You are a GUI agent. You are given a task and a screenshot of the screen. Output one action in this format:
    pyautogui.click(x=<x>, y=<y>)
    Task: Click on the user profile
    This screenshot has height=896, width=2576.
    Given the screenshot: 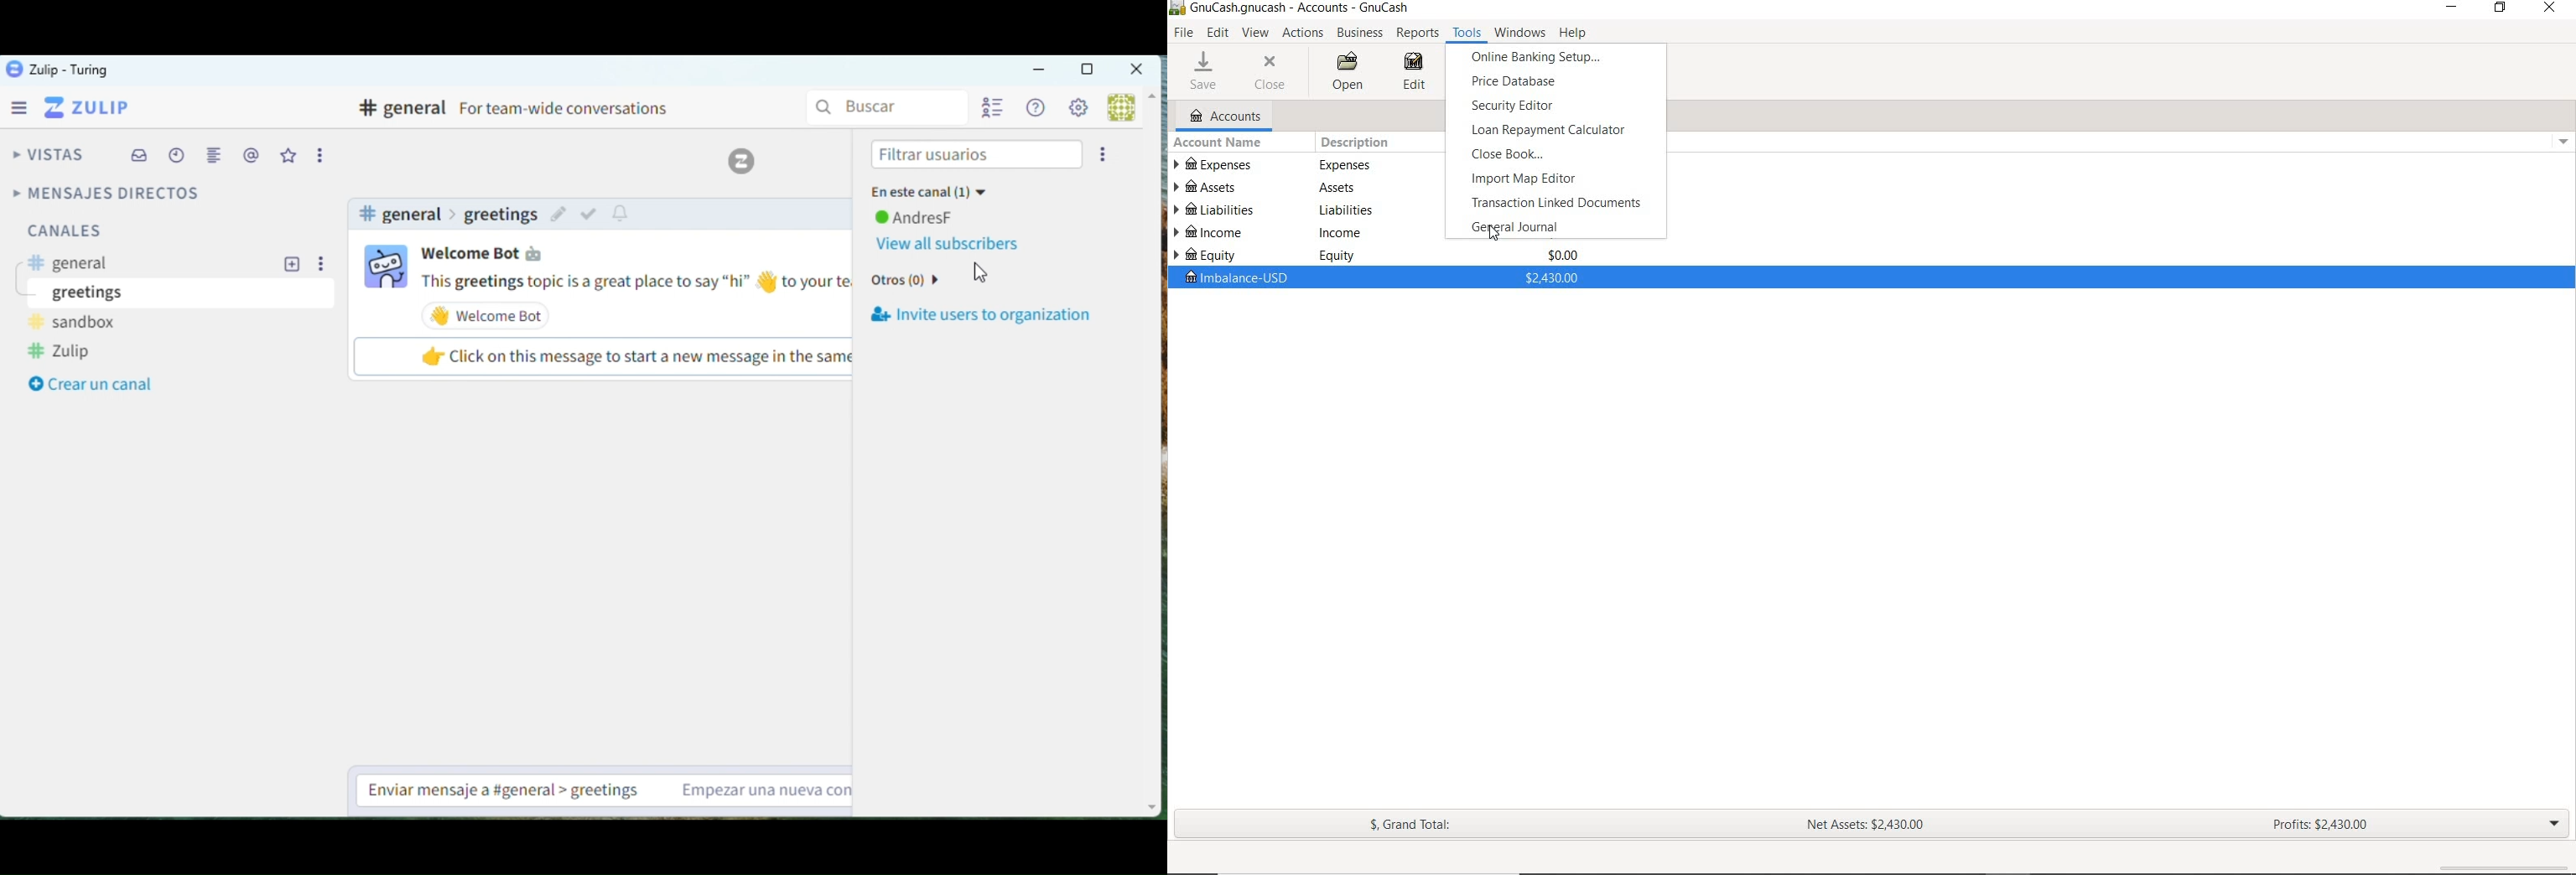 What is the action you would take?
    pyautogui.click(x=384, y=266)
    